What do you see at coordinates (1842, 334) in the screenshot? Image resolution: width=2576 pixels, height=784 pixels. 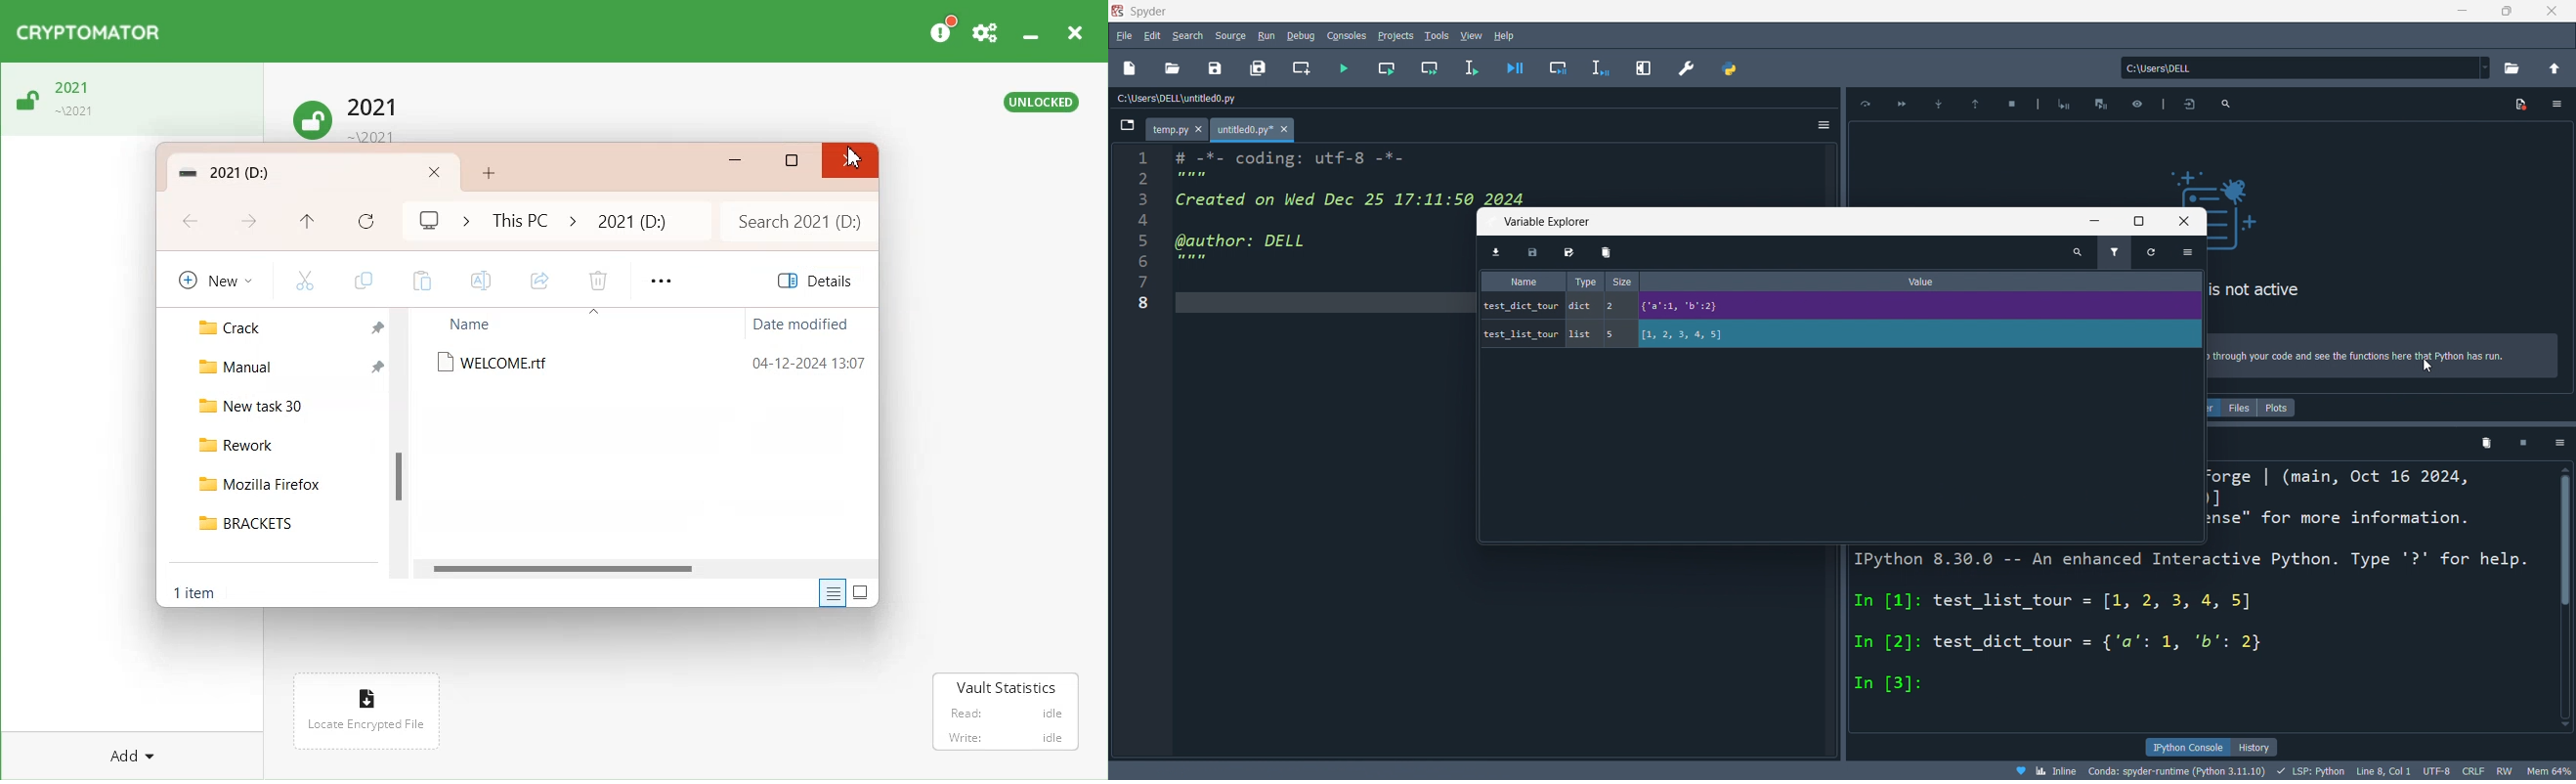 I see `test_list_tour` at bounding box center [1842, 334].